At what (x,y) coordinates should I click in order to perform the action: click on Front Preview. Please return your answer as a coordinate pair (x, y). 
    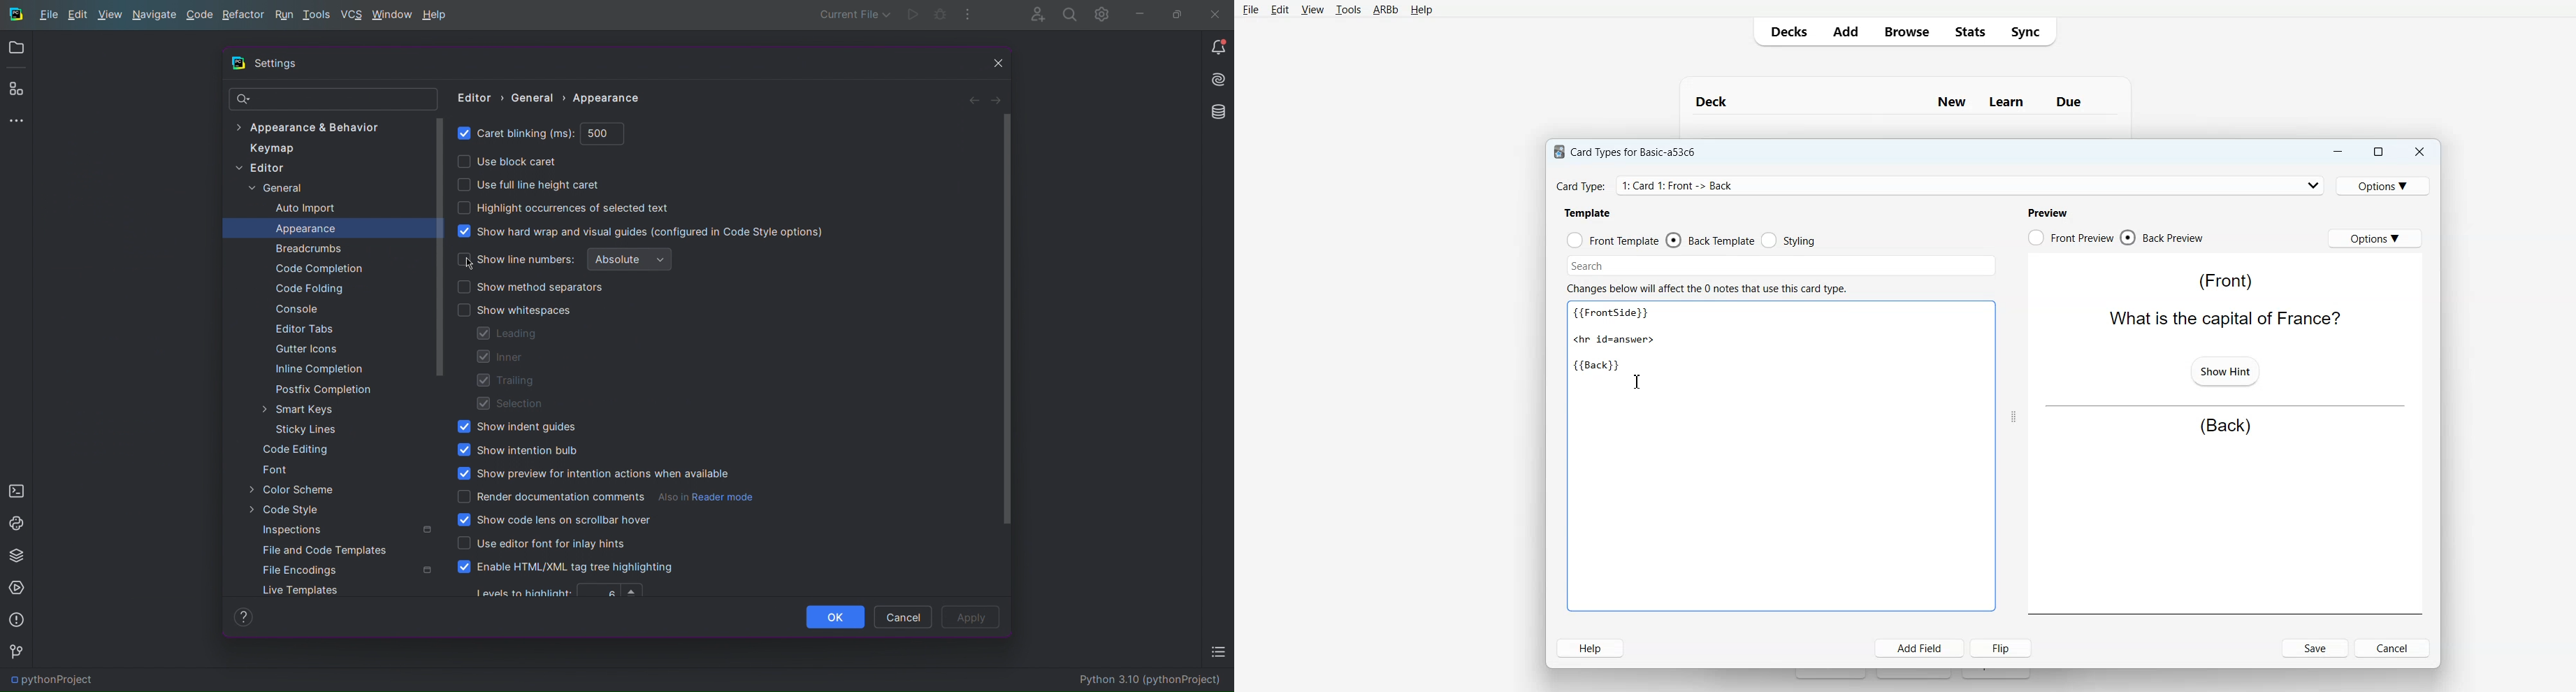
    Looking at the image, I should click on (2070, 238).